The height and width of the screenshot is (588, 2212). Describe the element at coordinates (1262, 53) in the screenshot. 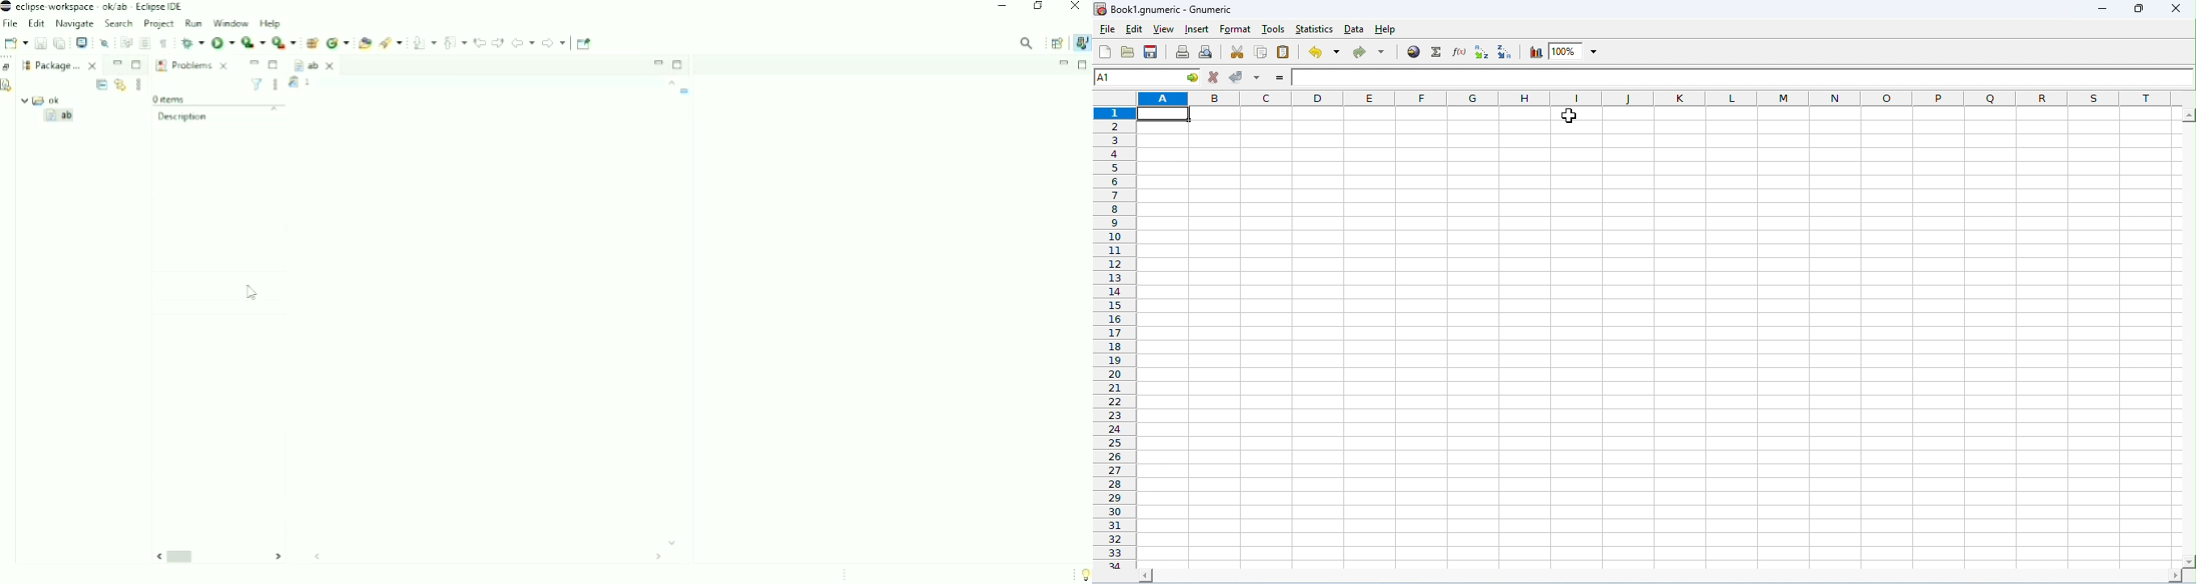

I see `copy` at that location.